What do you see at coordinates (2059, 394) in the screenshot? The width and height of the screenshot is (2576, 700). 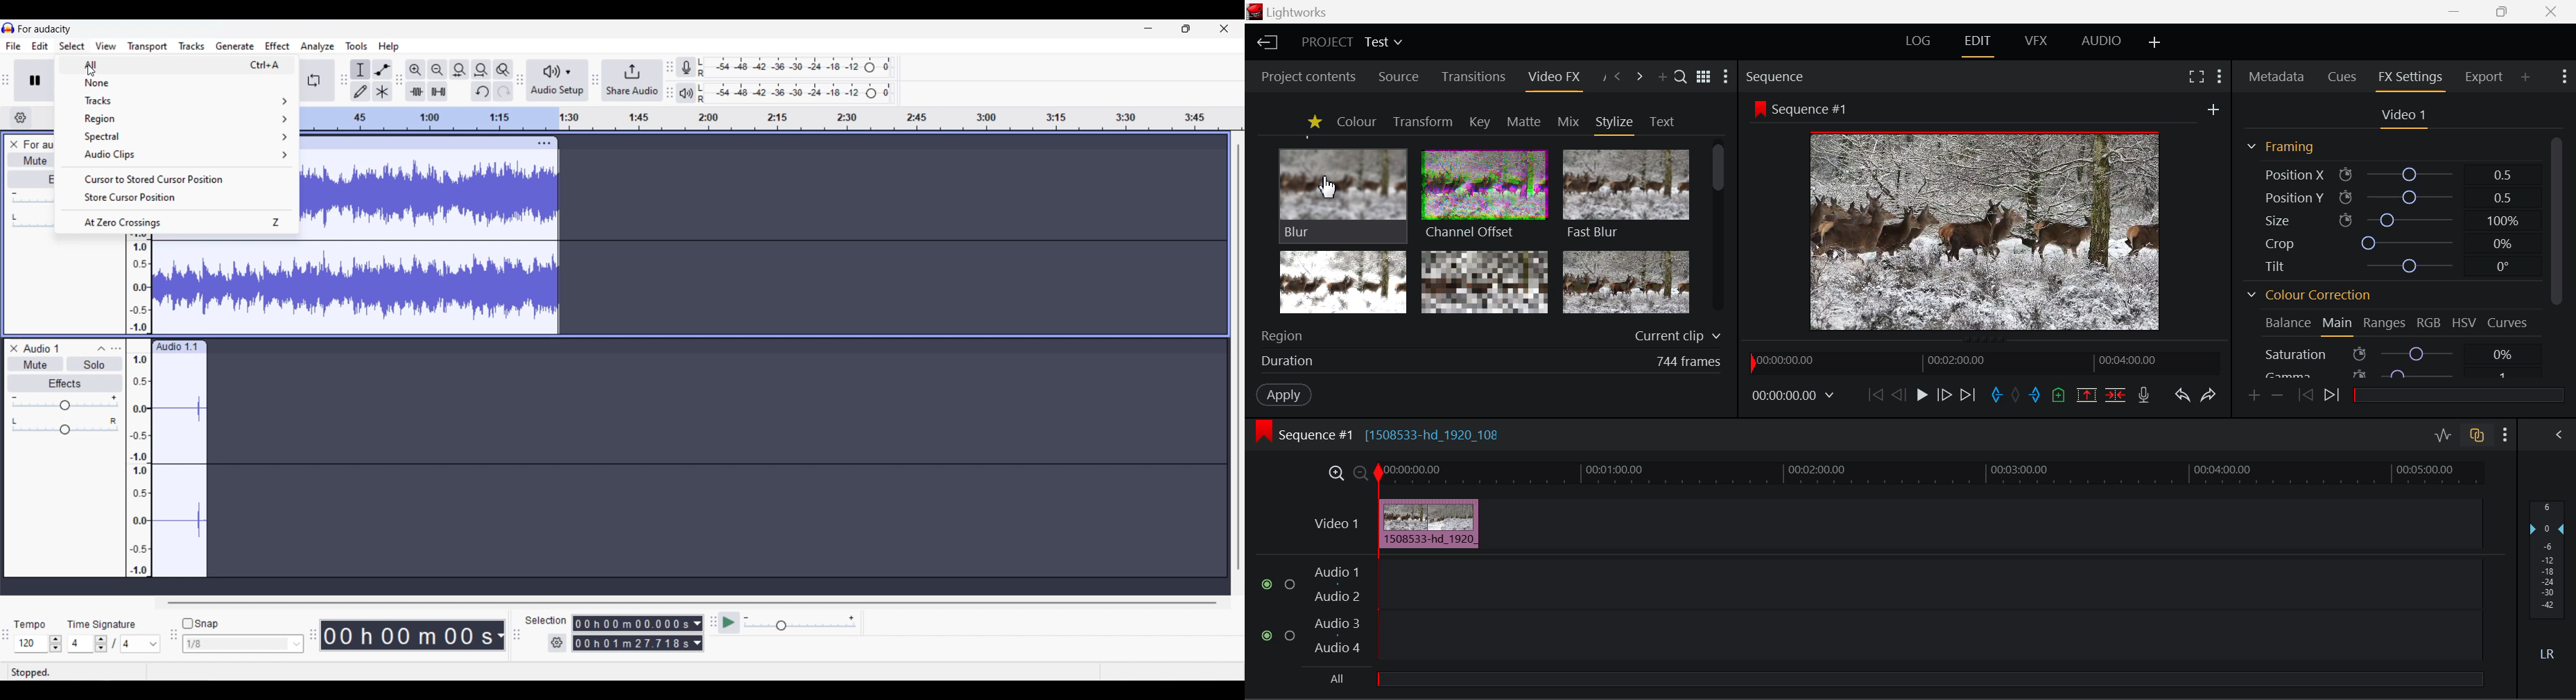 I see `Mark Cue` at bounding box center [2059, 394].